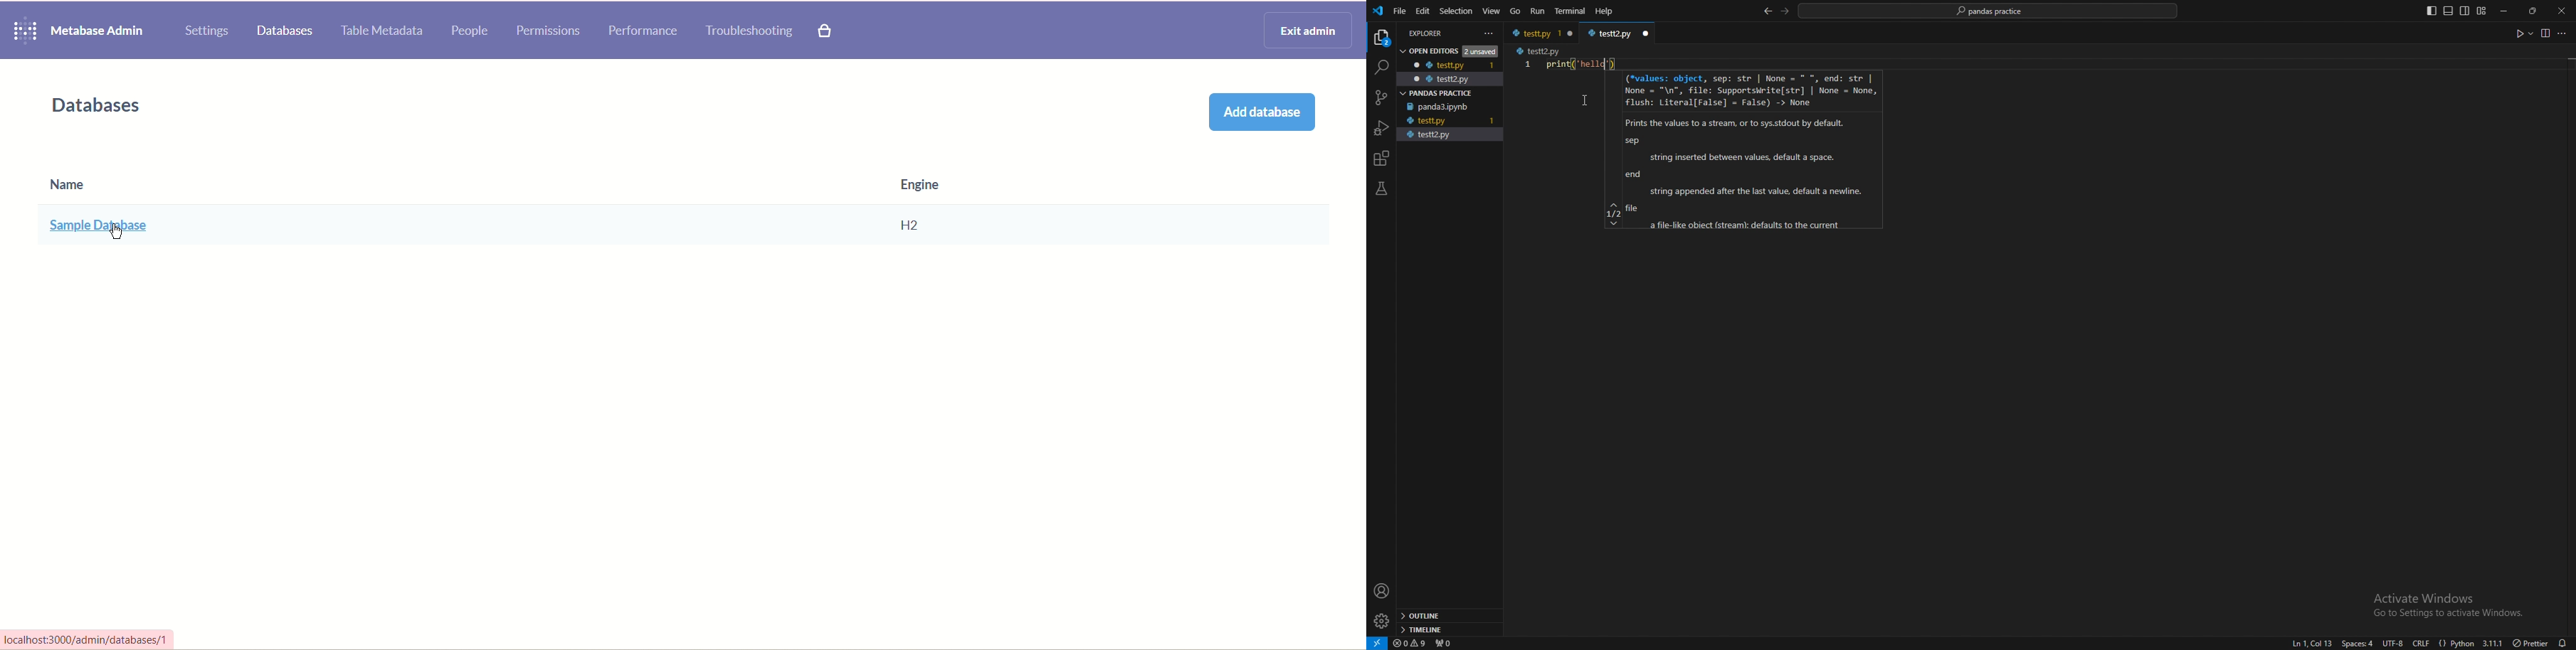  I want to click on paid features, so click(828, 33).